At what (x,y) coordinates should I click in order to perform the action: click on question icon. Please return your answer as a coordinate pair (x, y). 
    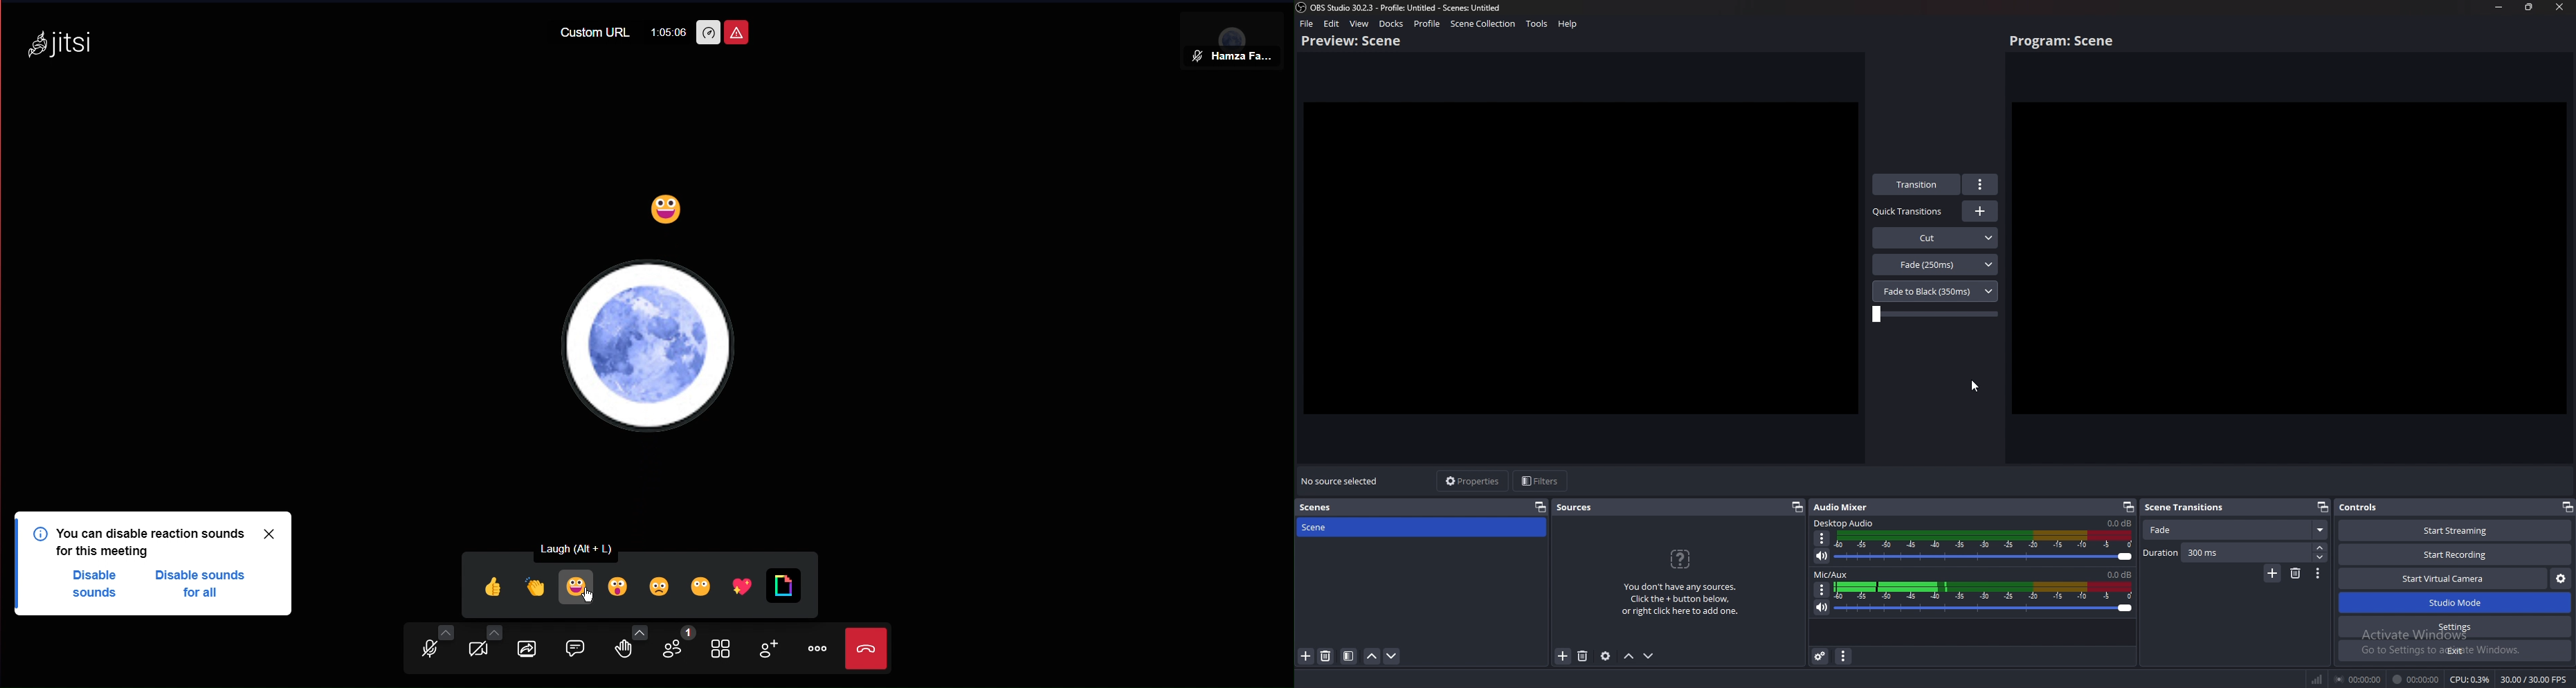
    Looking at the image, I should click on (1682, 559).